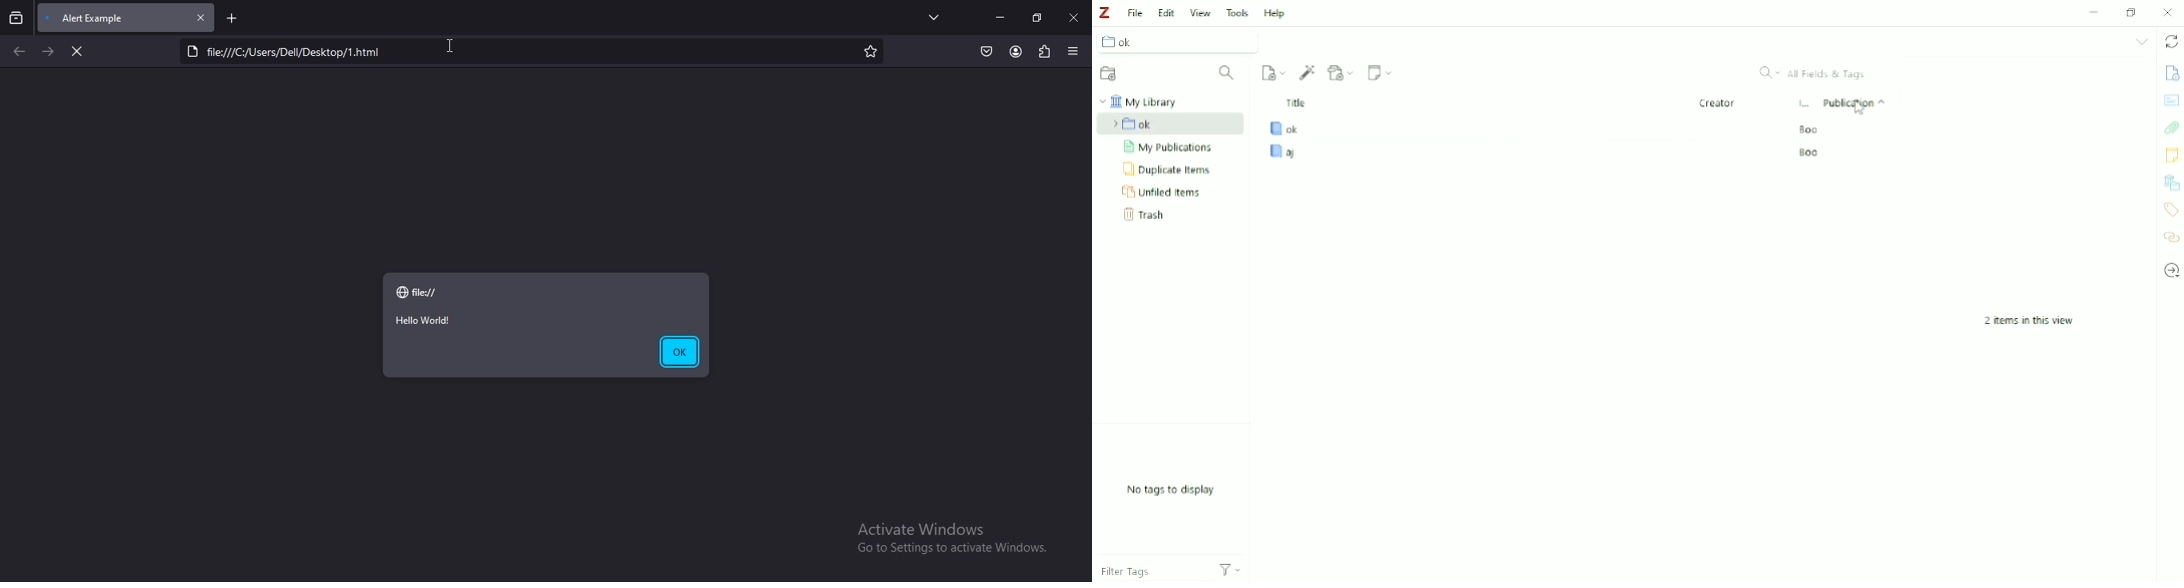 The width and height of the screenshot is (2184, 588). Describe the element at coordinates (872, 53) in the screenshot. I see `mark as bookmark` at that location.